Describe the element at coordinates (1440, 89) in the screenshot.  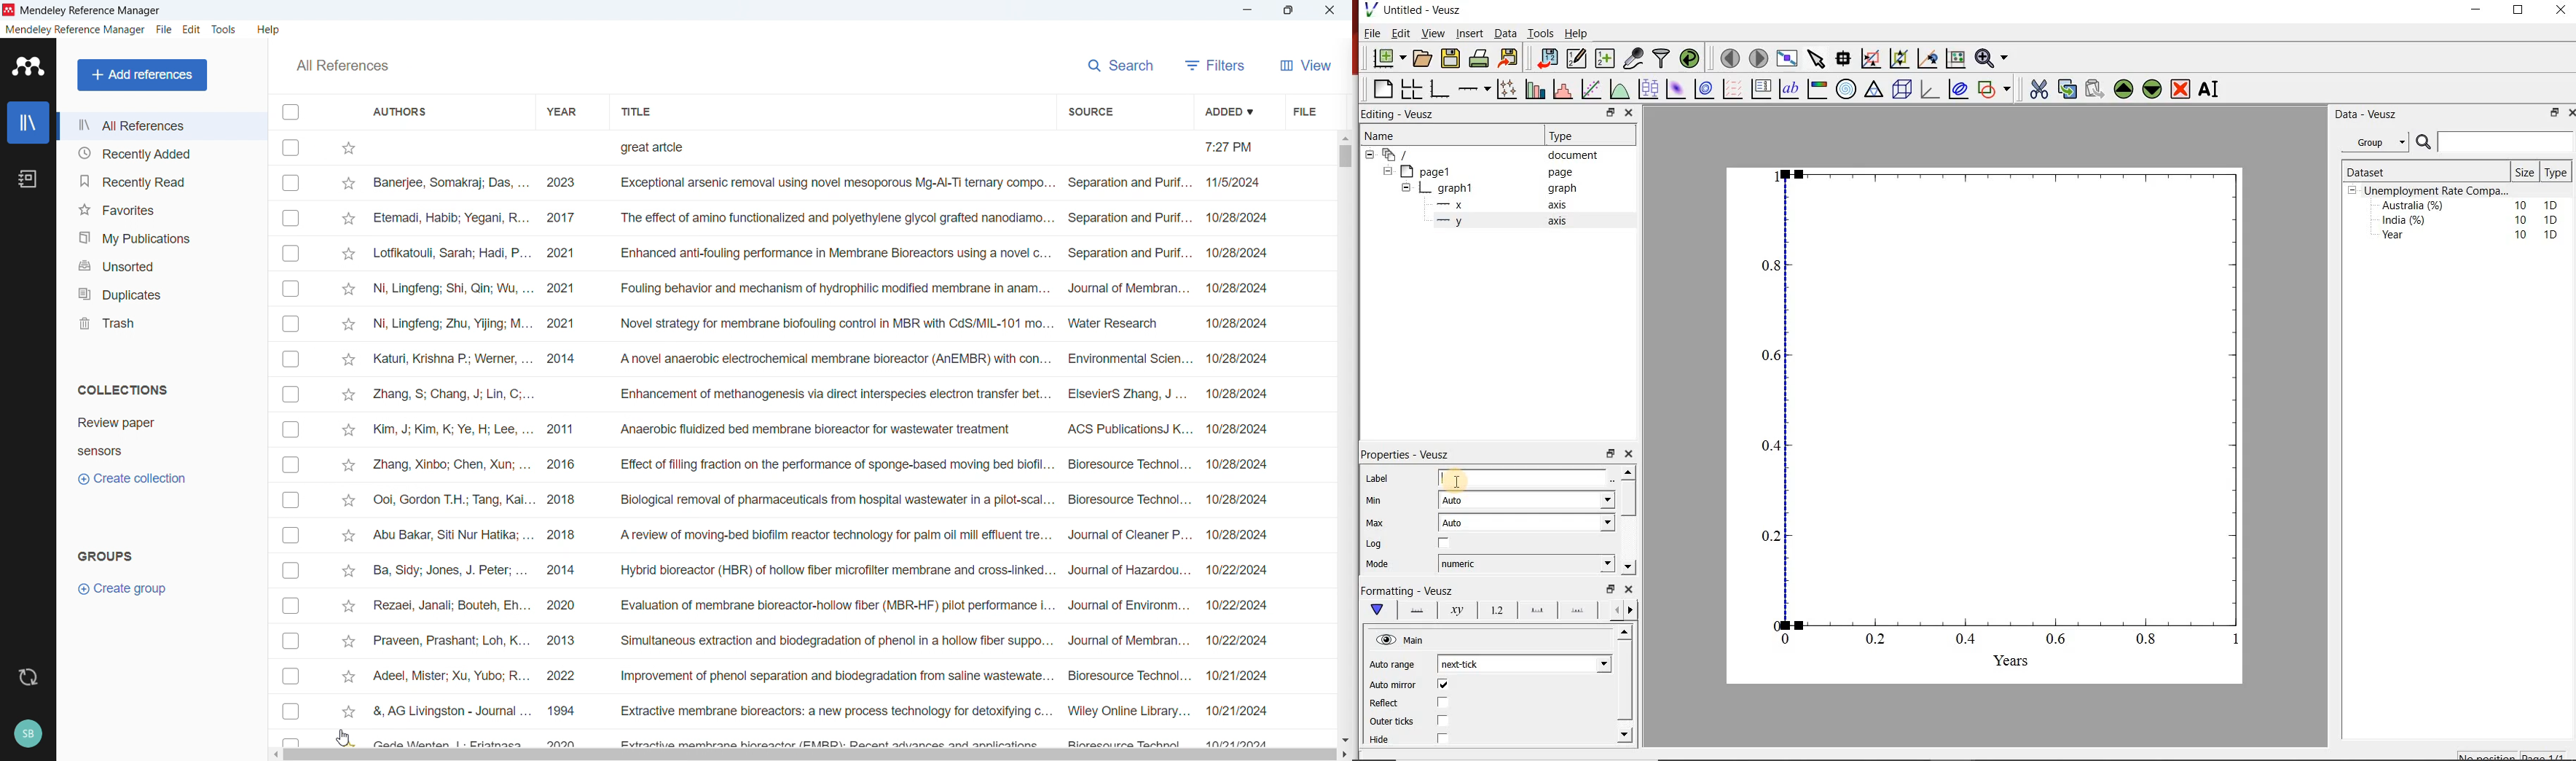
I see `base graphs` at that location.